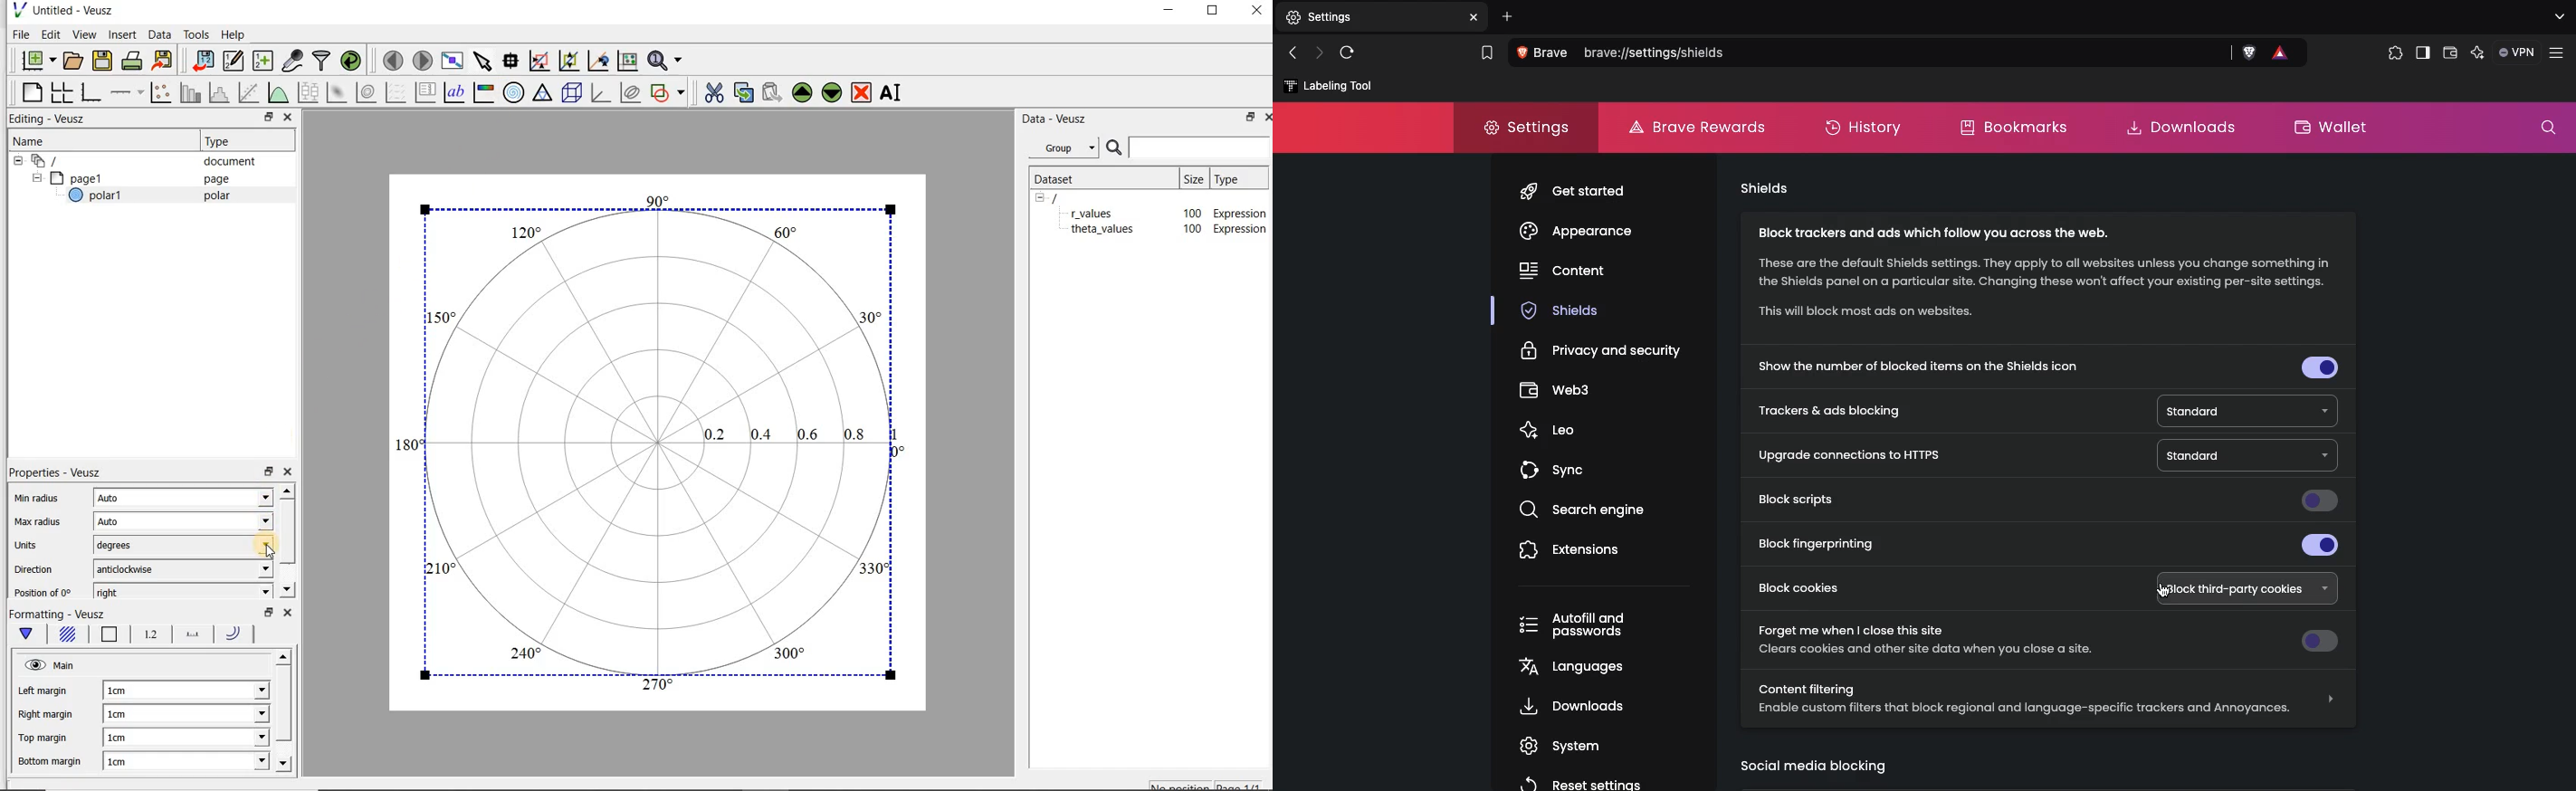 The height and width of the screenshot is (812, 2576). Describe the element at coordinates (339, 93) in the screenshot. I see `plot a 2d dataset as an image` at that location.